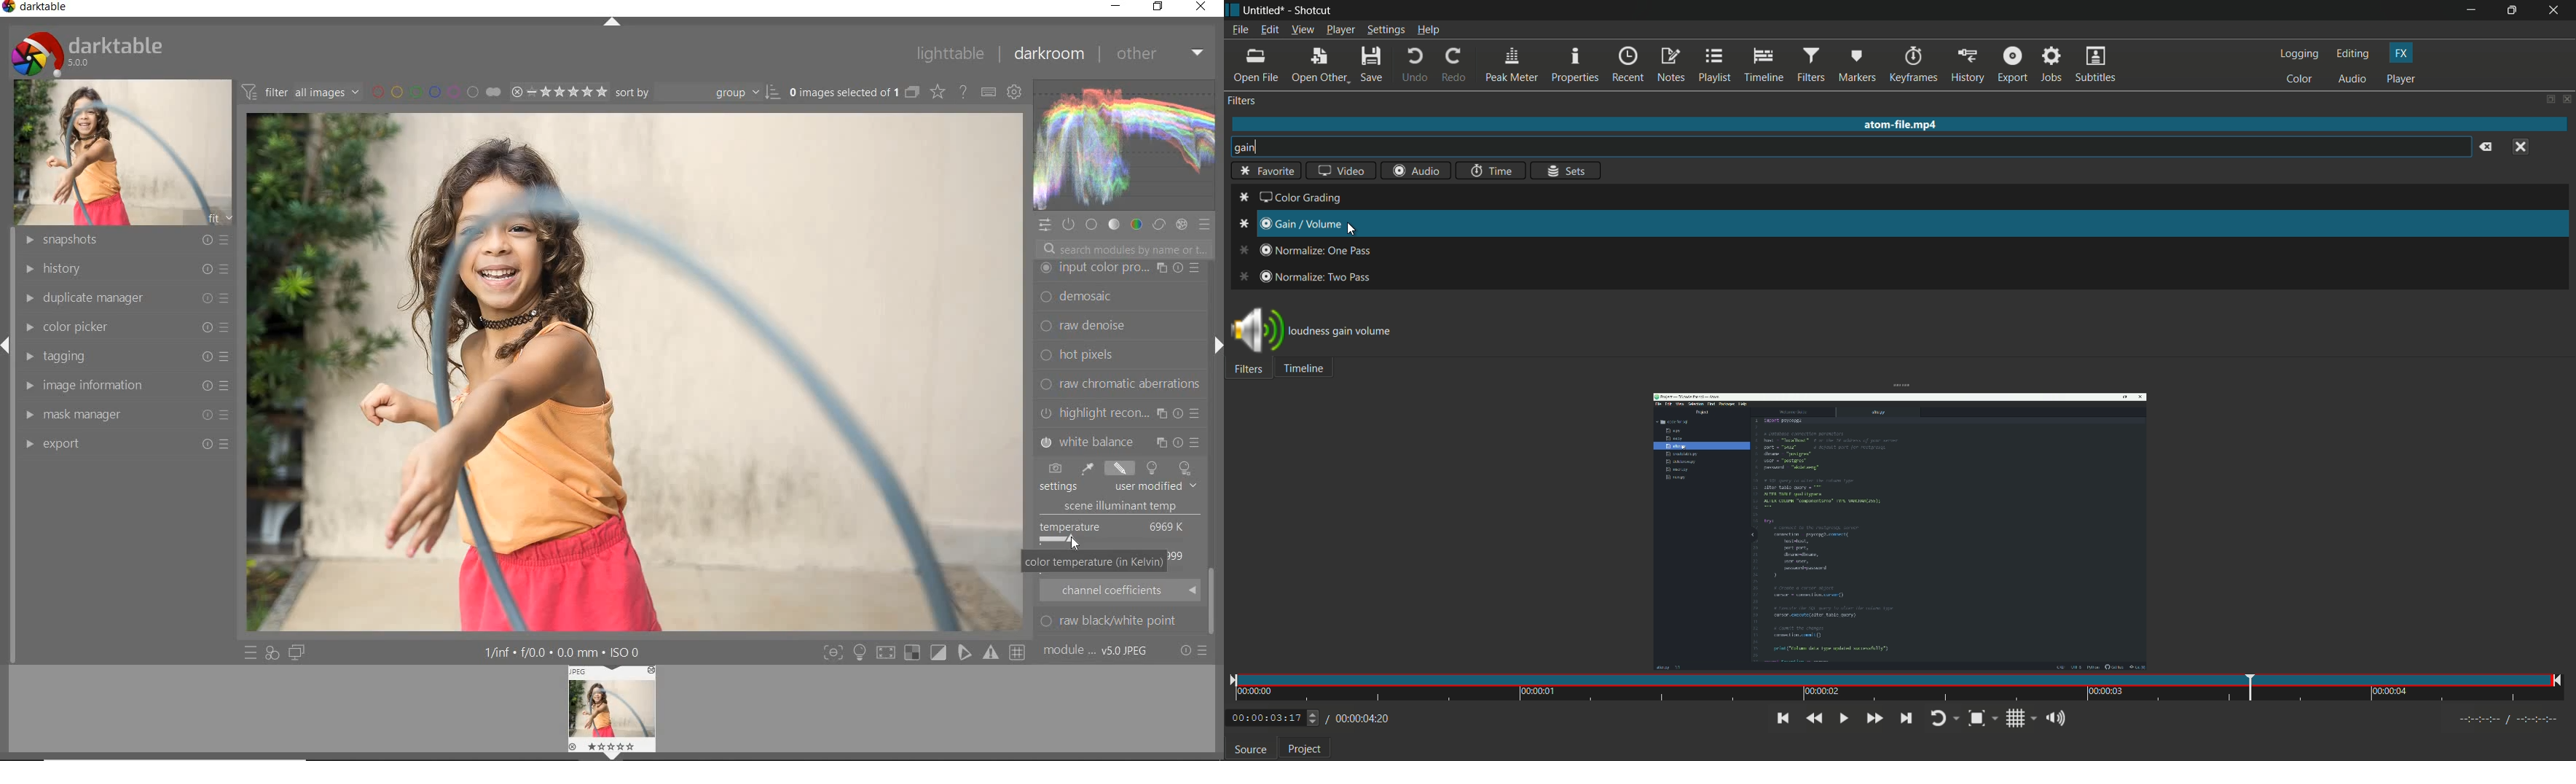 This screenshot has width=2576, height=784. I want to click on history, so click(122, 268).